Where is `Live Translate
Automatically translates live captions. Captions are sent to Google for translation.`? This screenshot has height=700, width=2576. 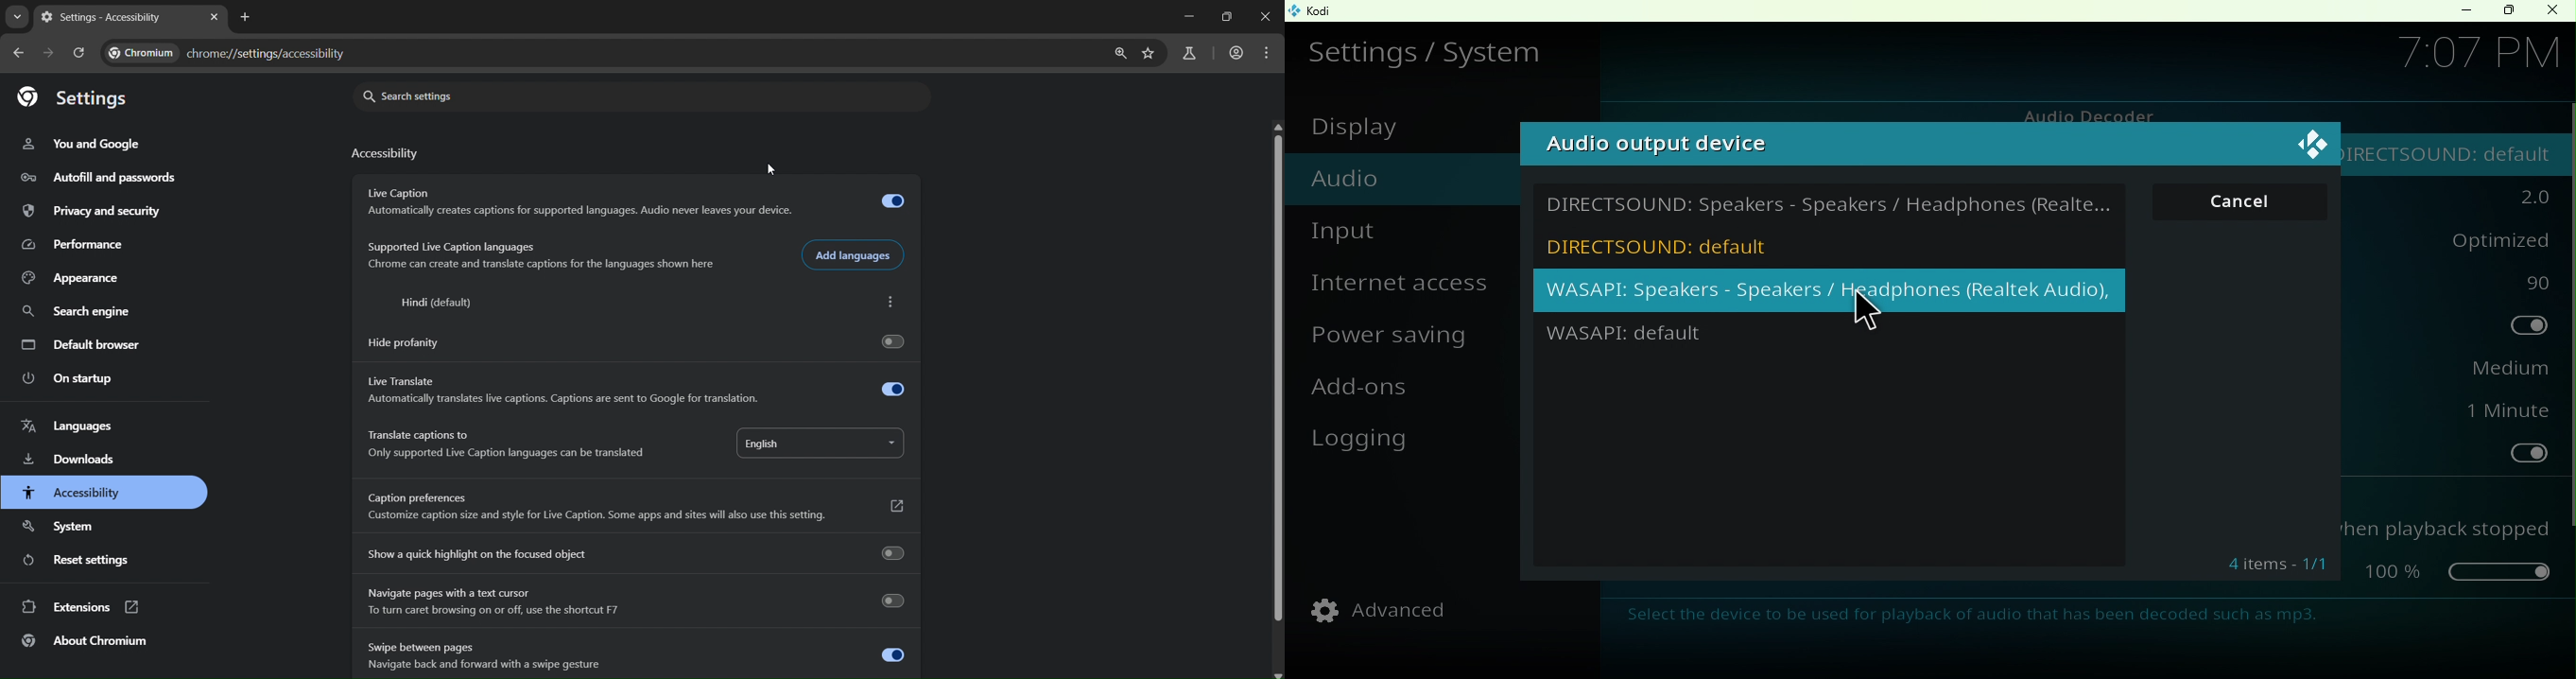
Live Translate
Automatically translates live captions. Captions are sent to Google for translation. is located at coordinates (556, 391).